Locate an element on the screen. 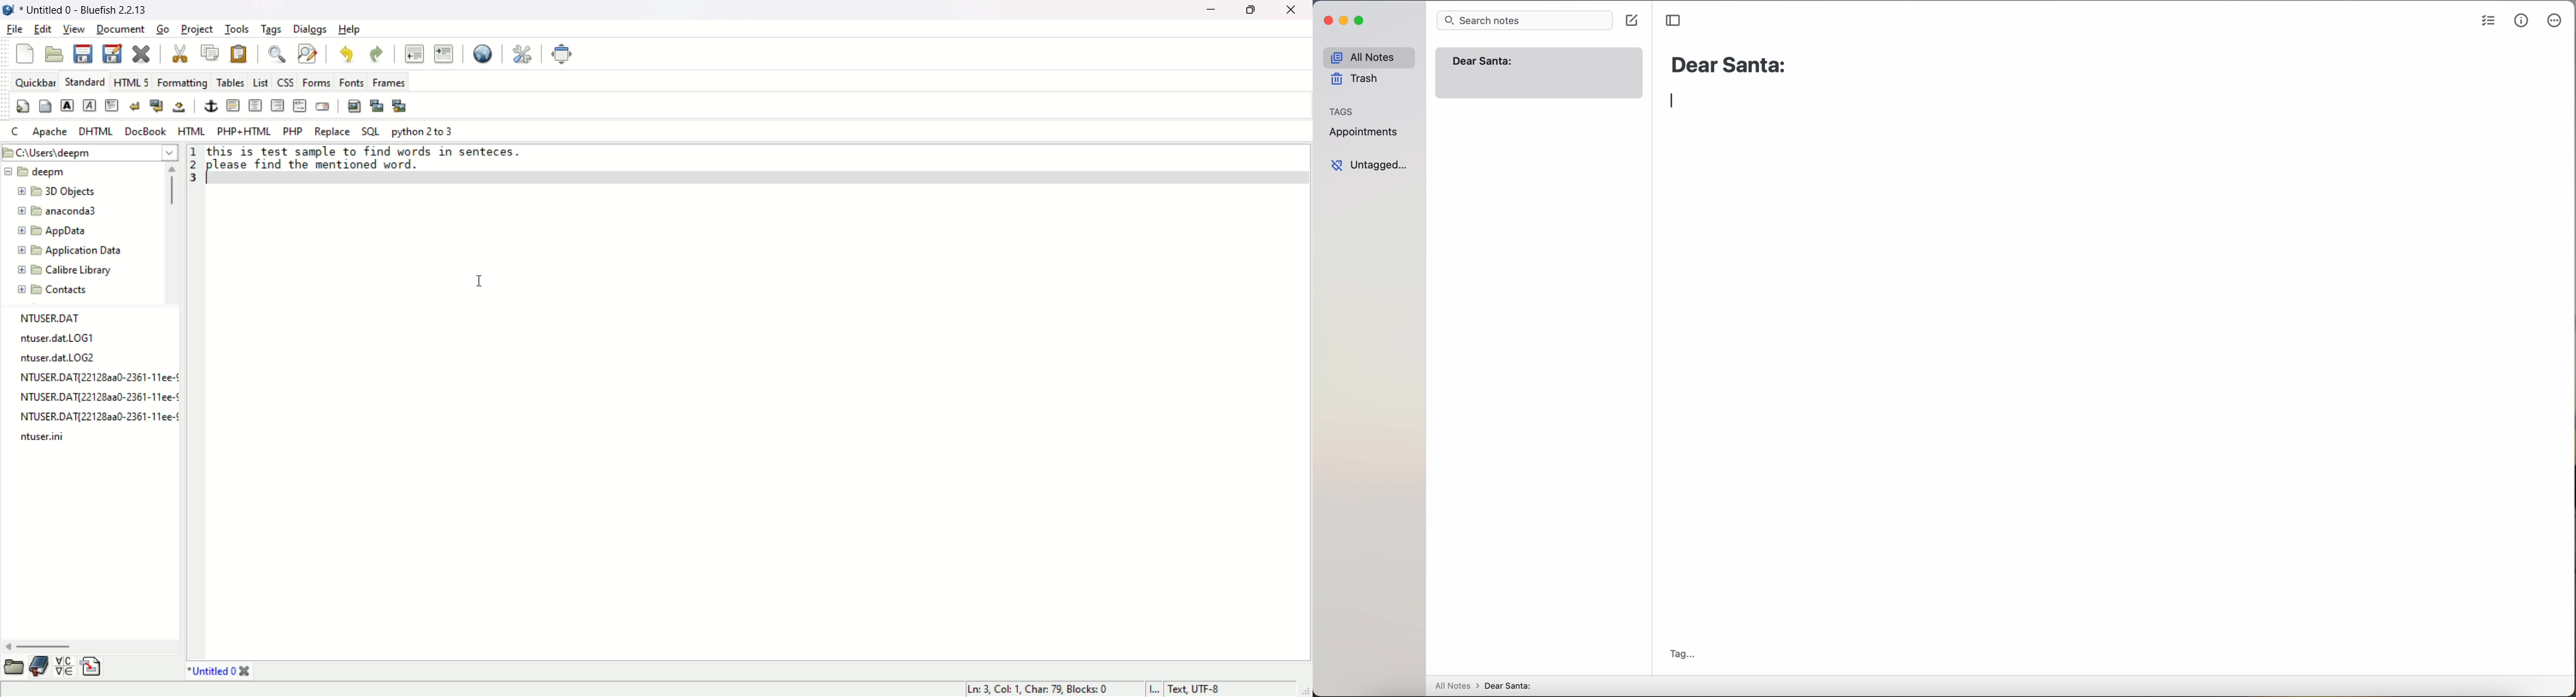 The height and width of the screenshot is (700, 2576). indent is located at coordinates (444, 53).